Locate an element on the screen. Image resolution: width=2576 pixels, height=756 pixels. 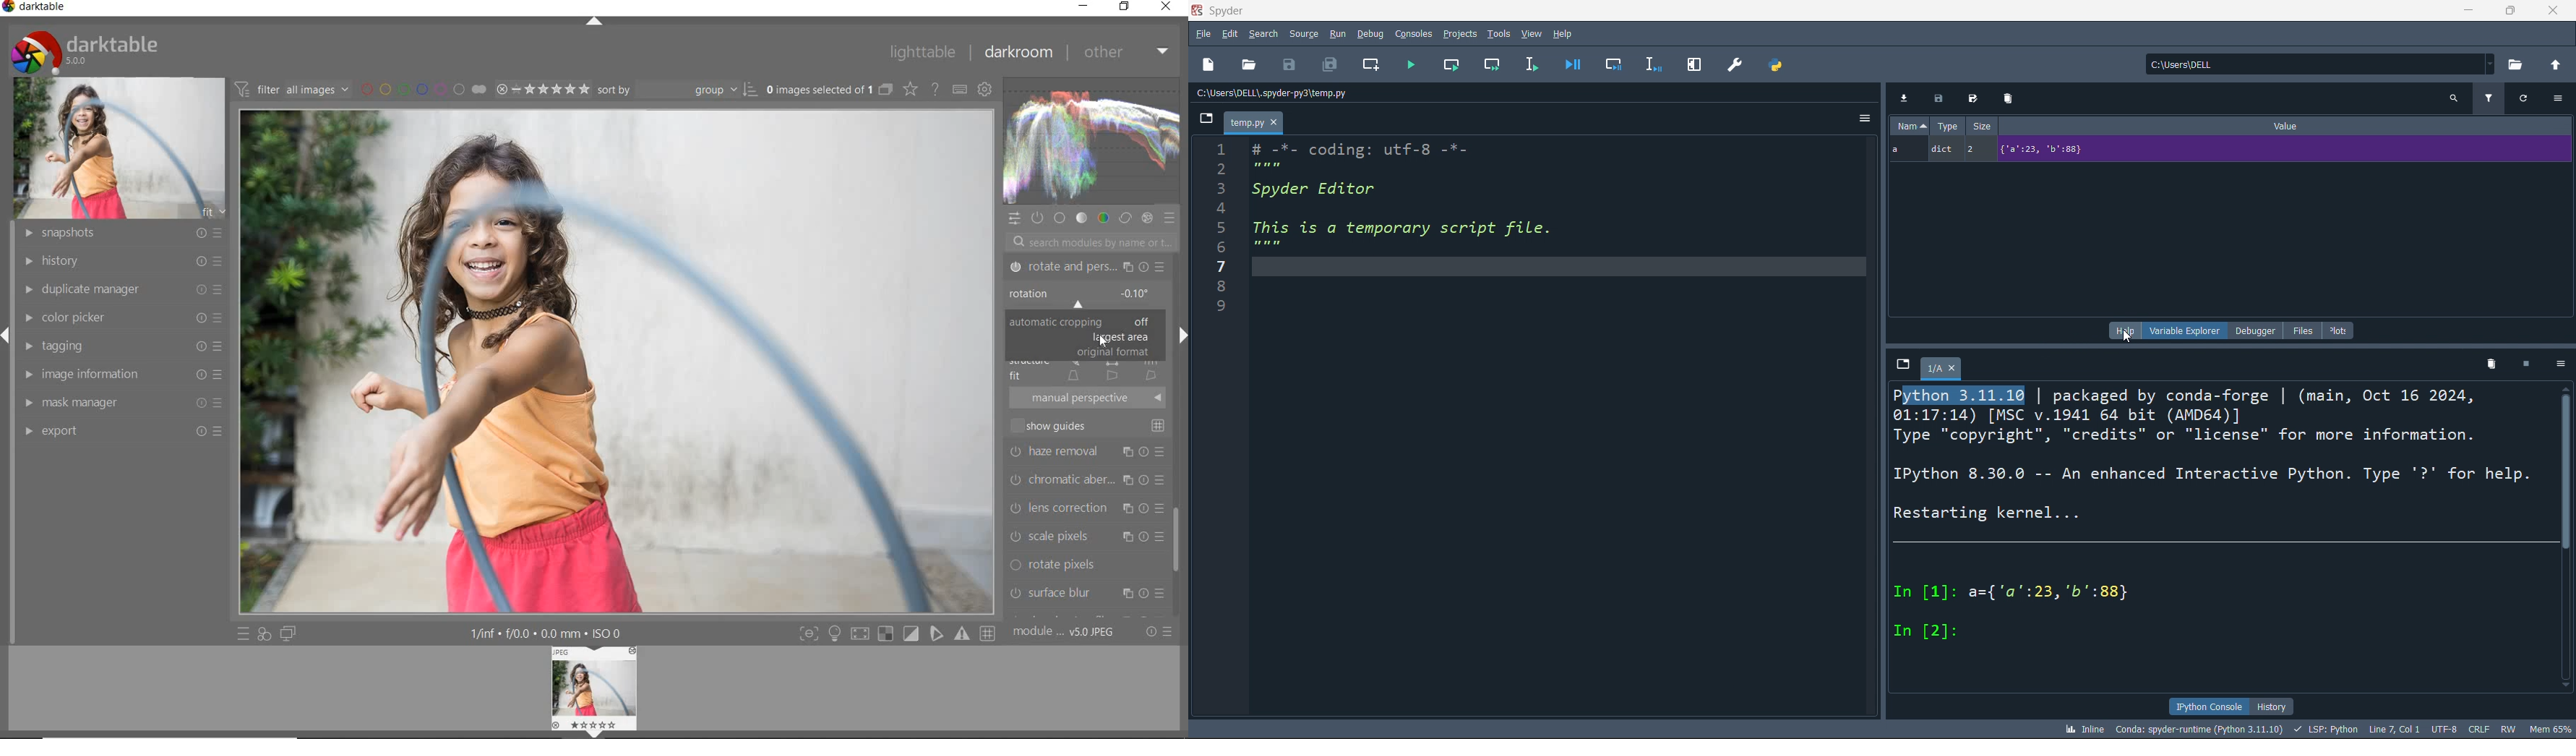
files is located at coordinates (2298, 330).